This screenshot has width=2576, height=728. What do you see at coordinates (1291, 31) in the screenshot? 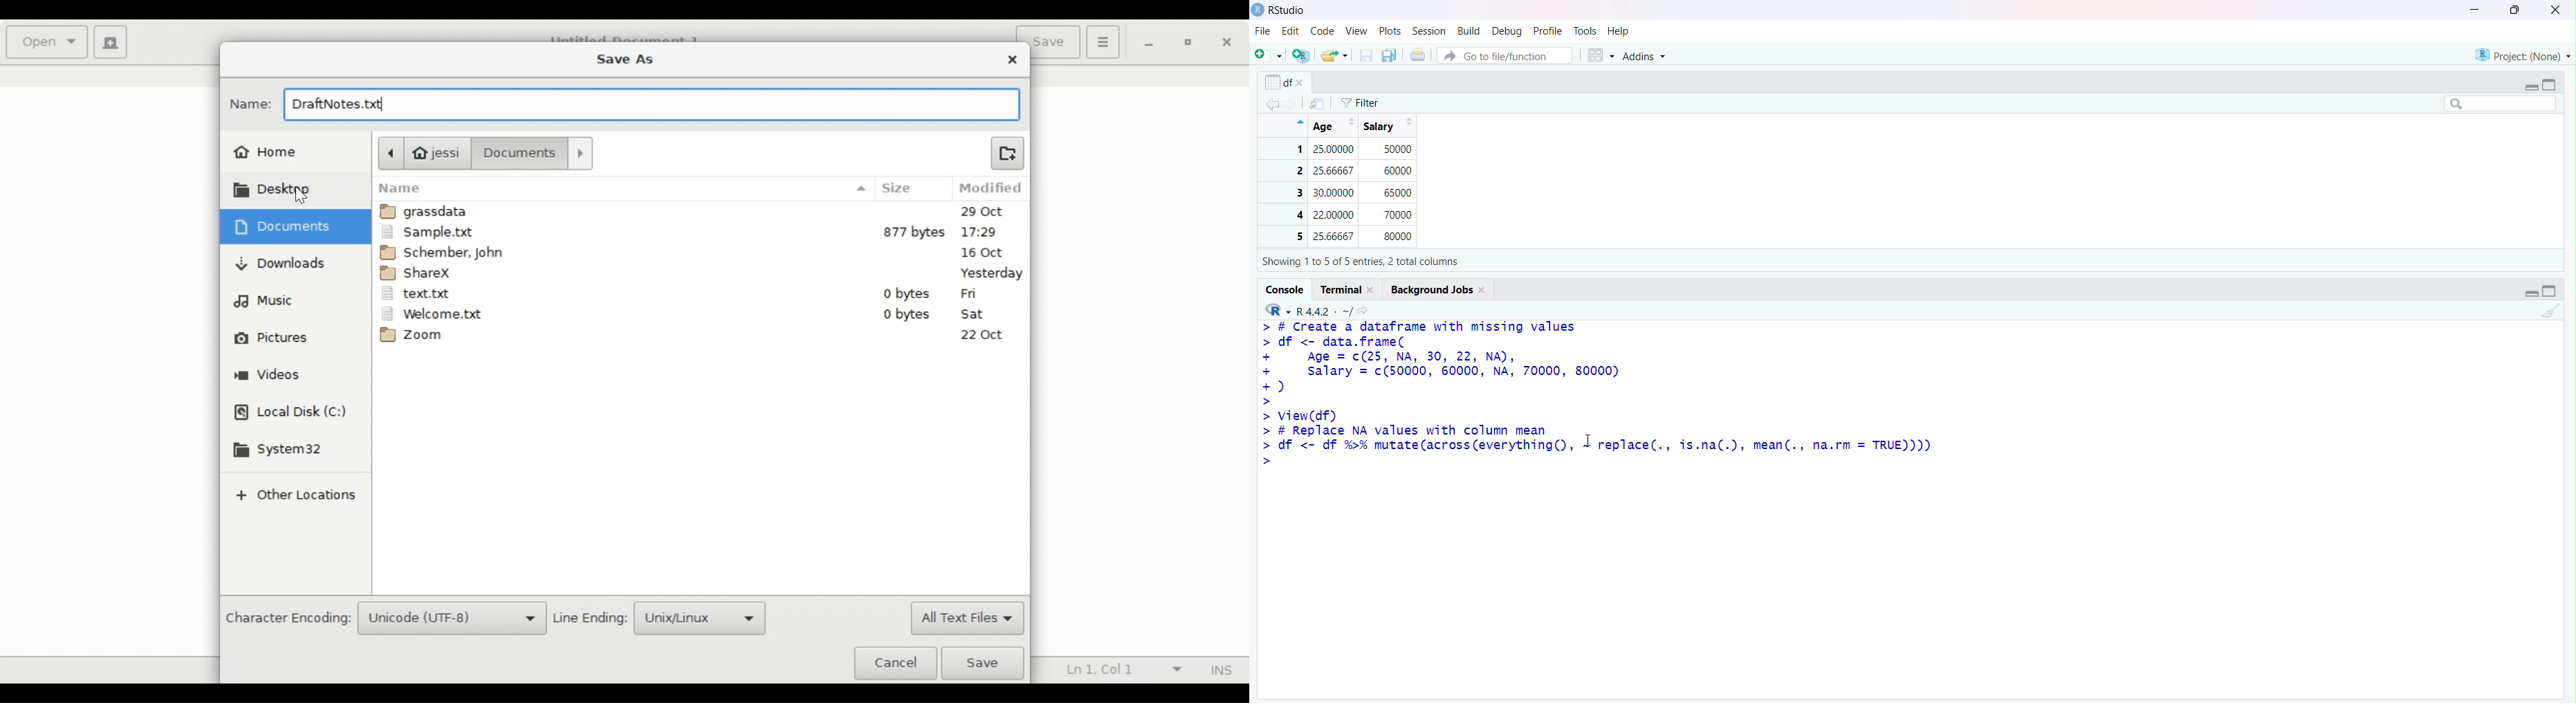
I see `Edit` at bounding box center [1291, 31].